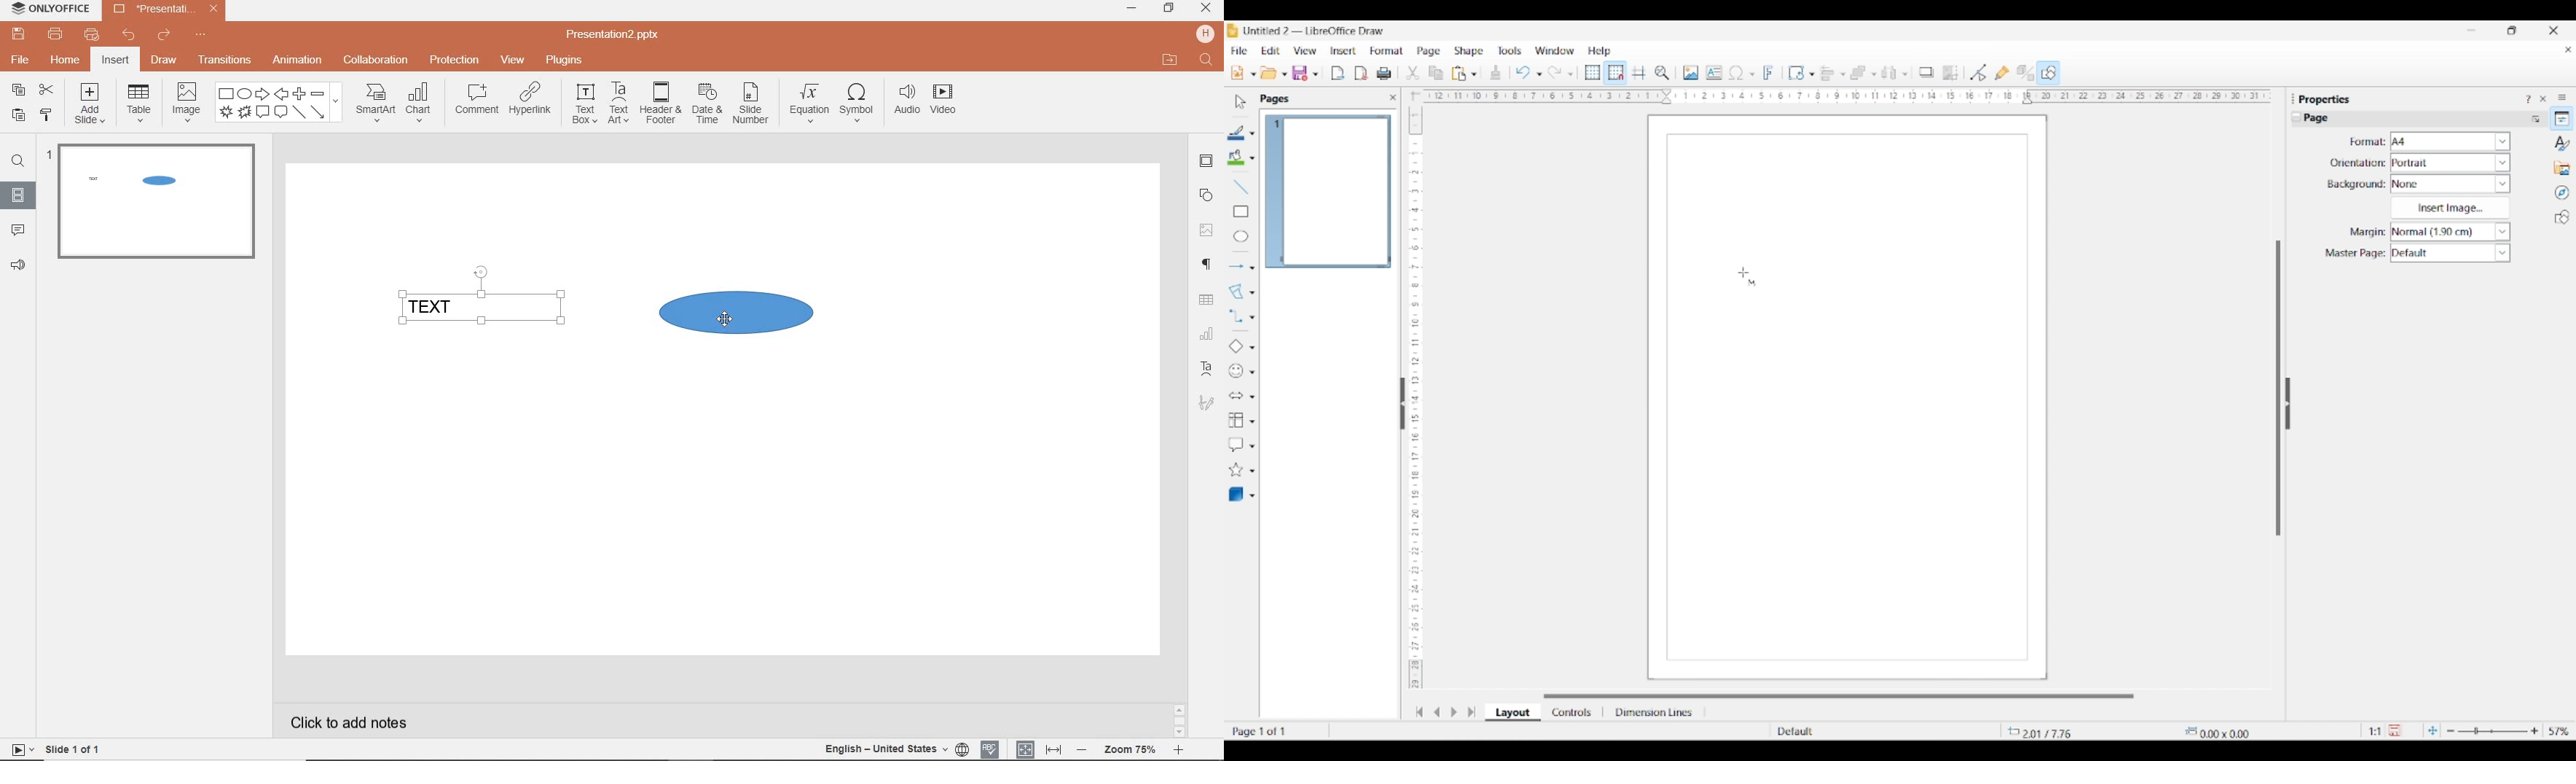 The height and width of the screenshot is (784, 2576). Describe the element at coordinates (1839, 696) in the screenshot. I see `Horizontal slide bar` at that location.